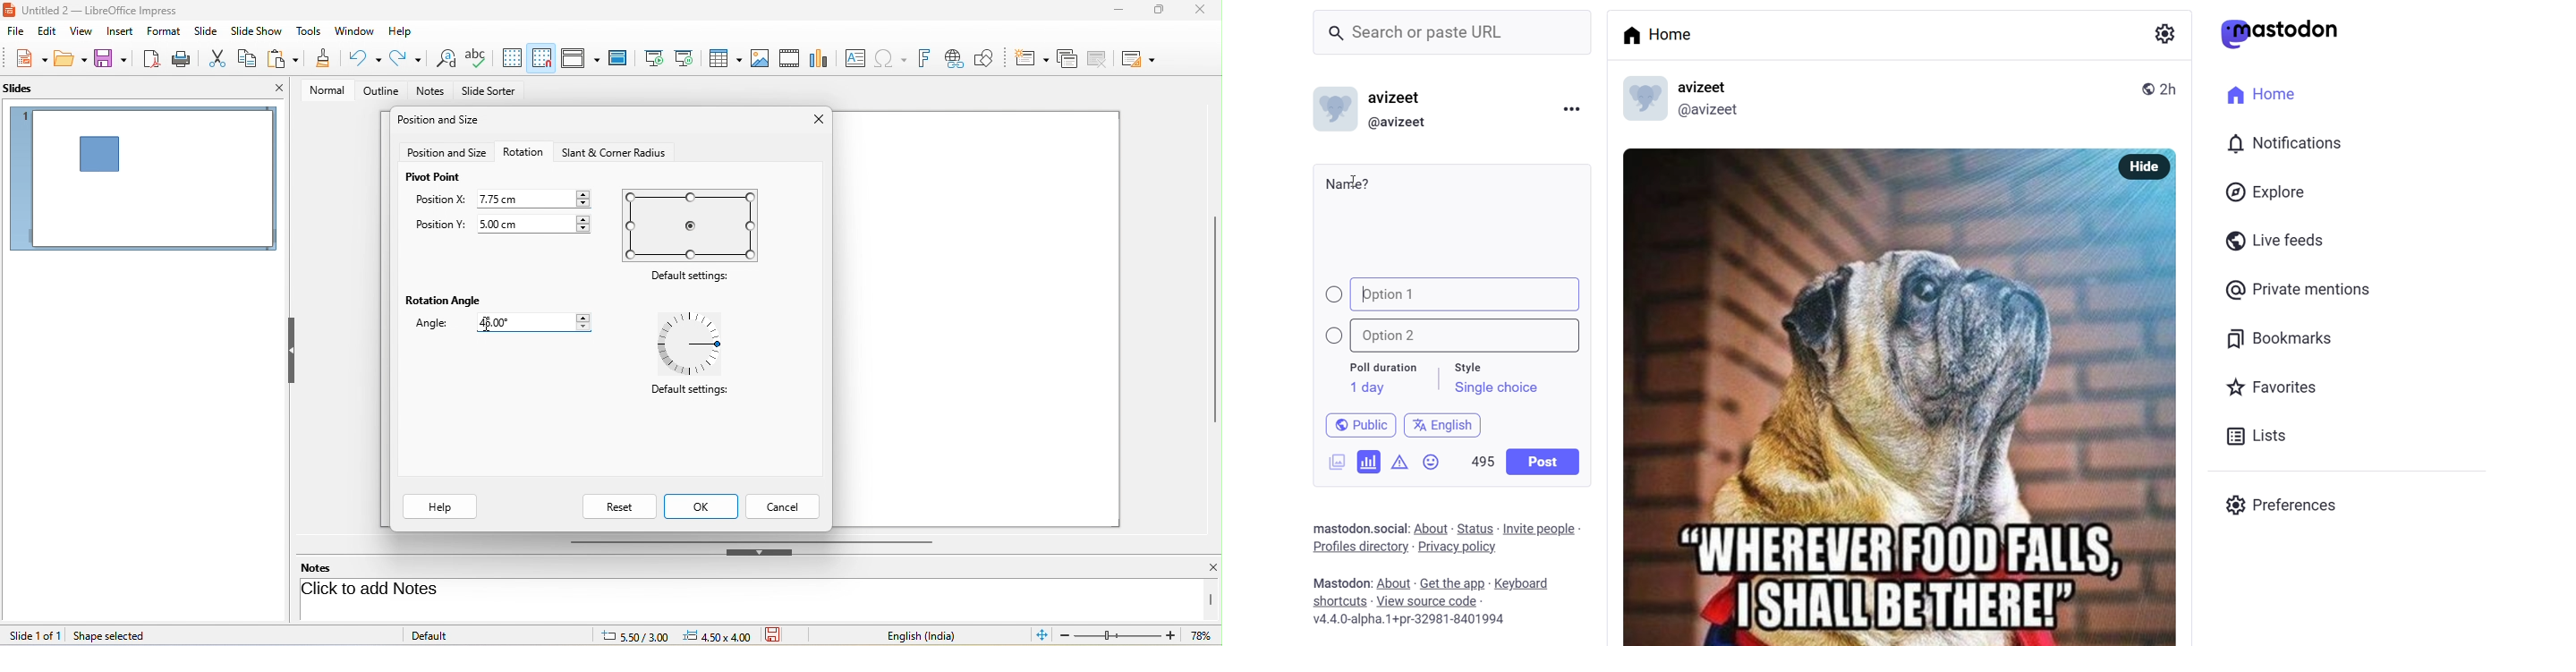 Image resolution: width=2576 pixels, height=672 pixels. I want to click on audio or video, so click(792, 60).